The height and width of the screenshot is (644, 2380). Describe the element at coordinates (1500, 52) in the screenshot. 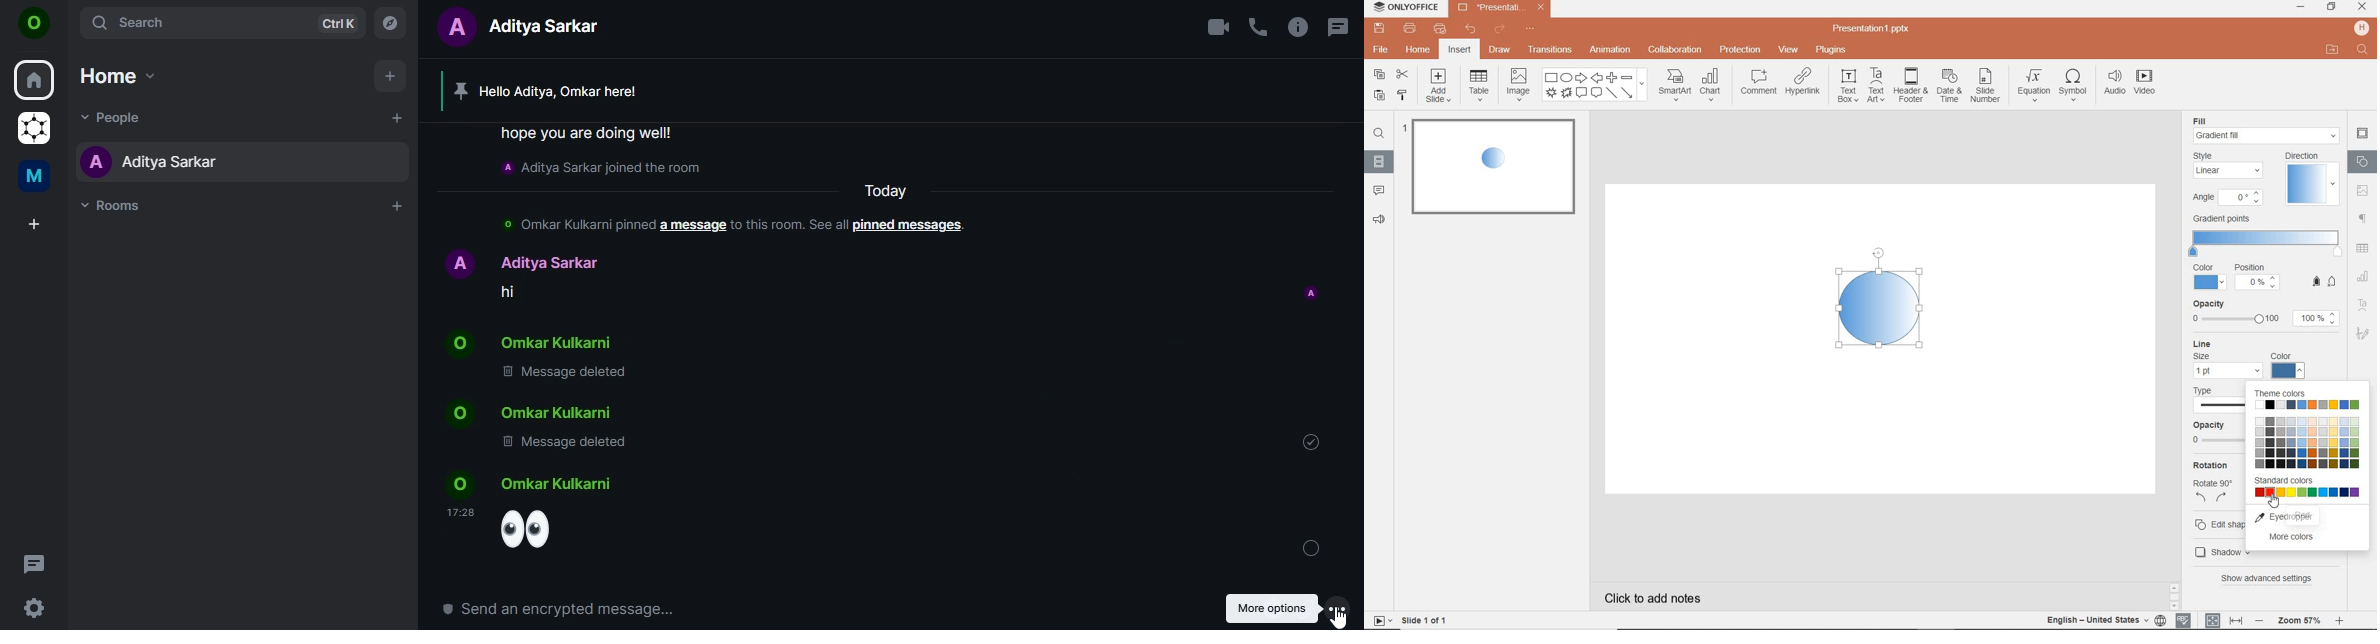

I see `draw` at that location.